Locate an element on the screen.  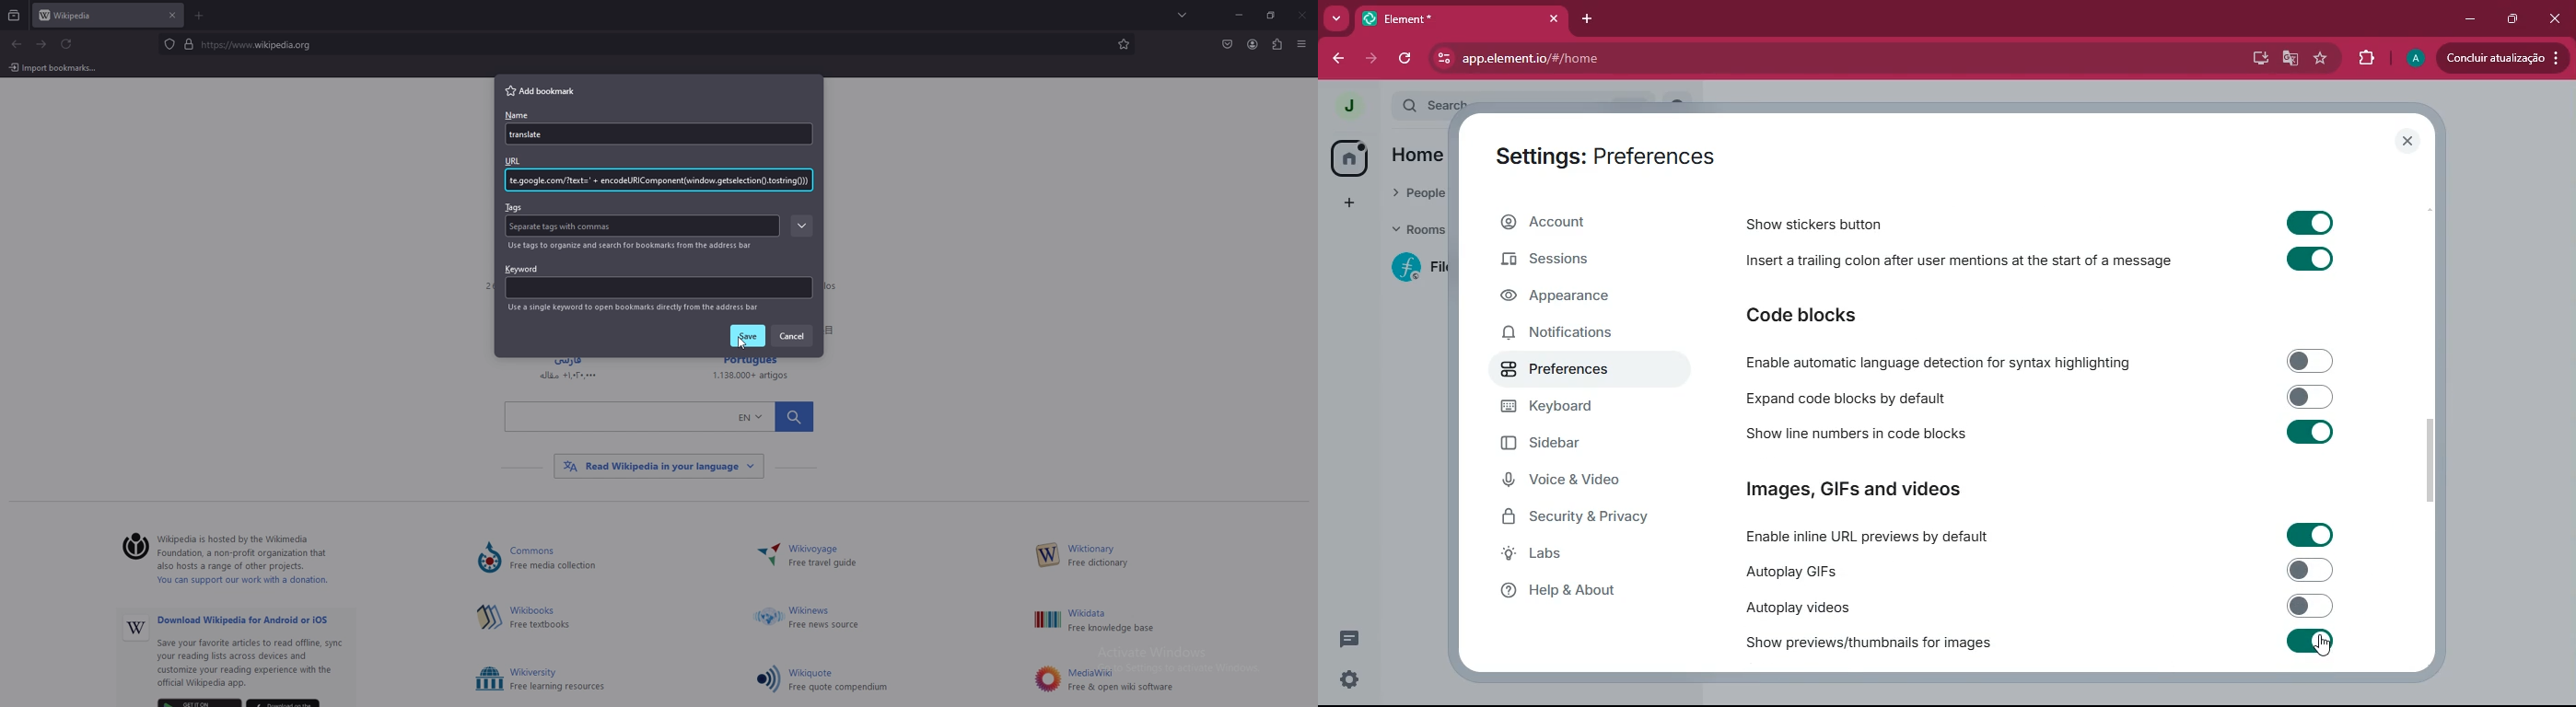
info is located at coordinates (634, 308).